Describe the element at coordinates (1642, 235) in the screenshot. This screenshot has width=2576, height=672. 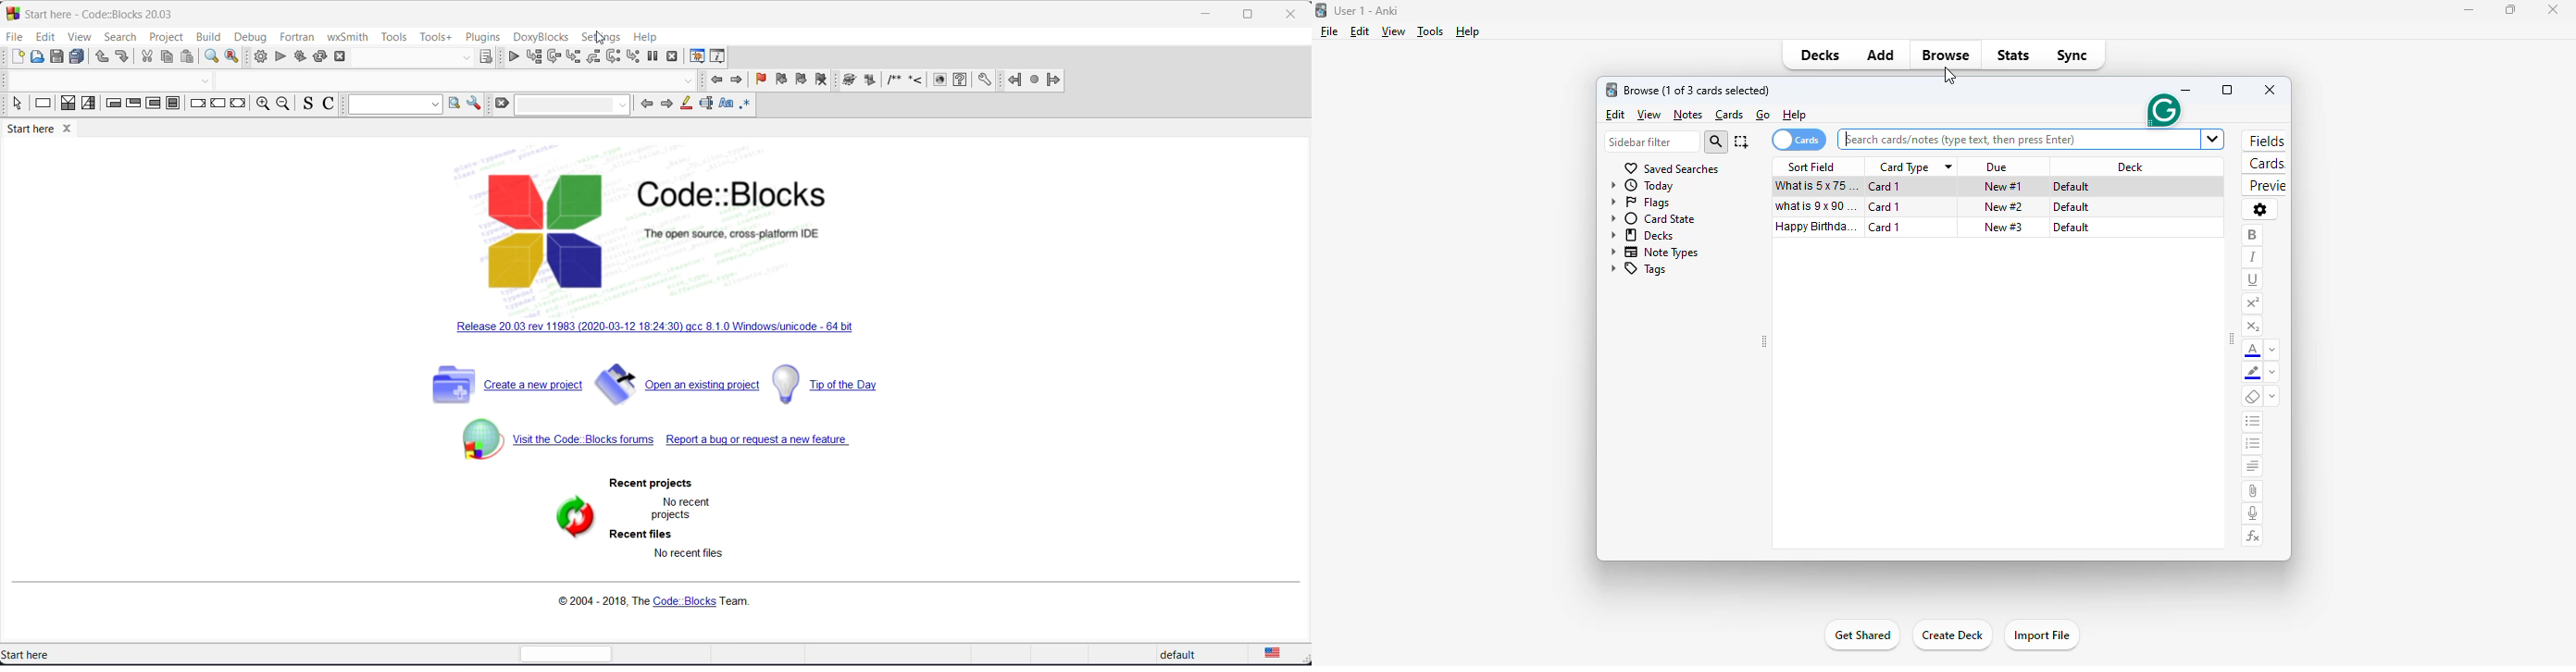
I see `decks` at that location.